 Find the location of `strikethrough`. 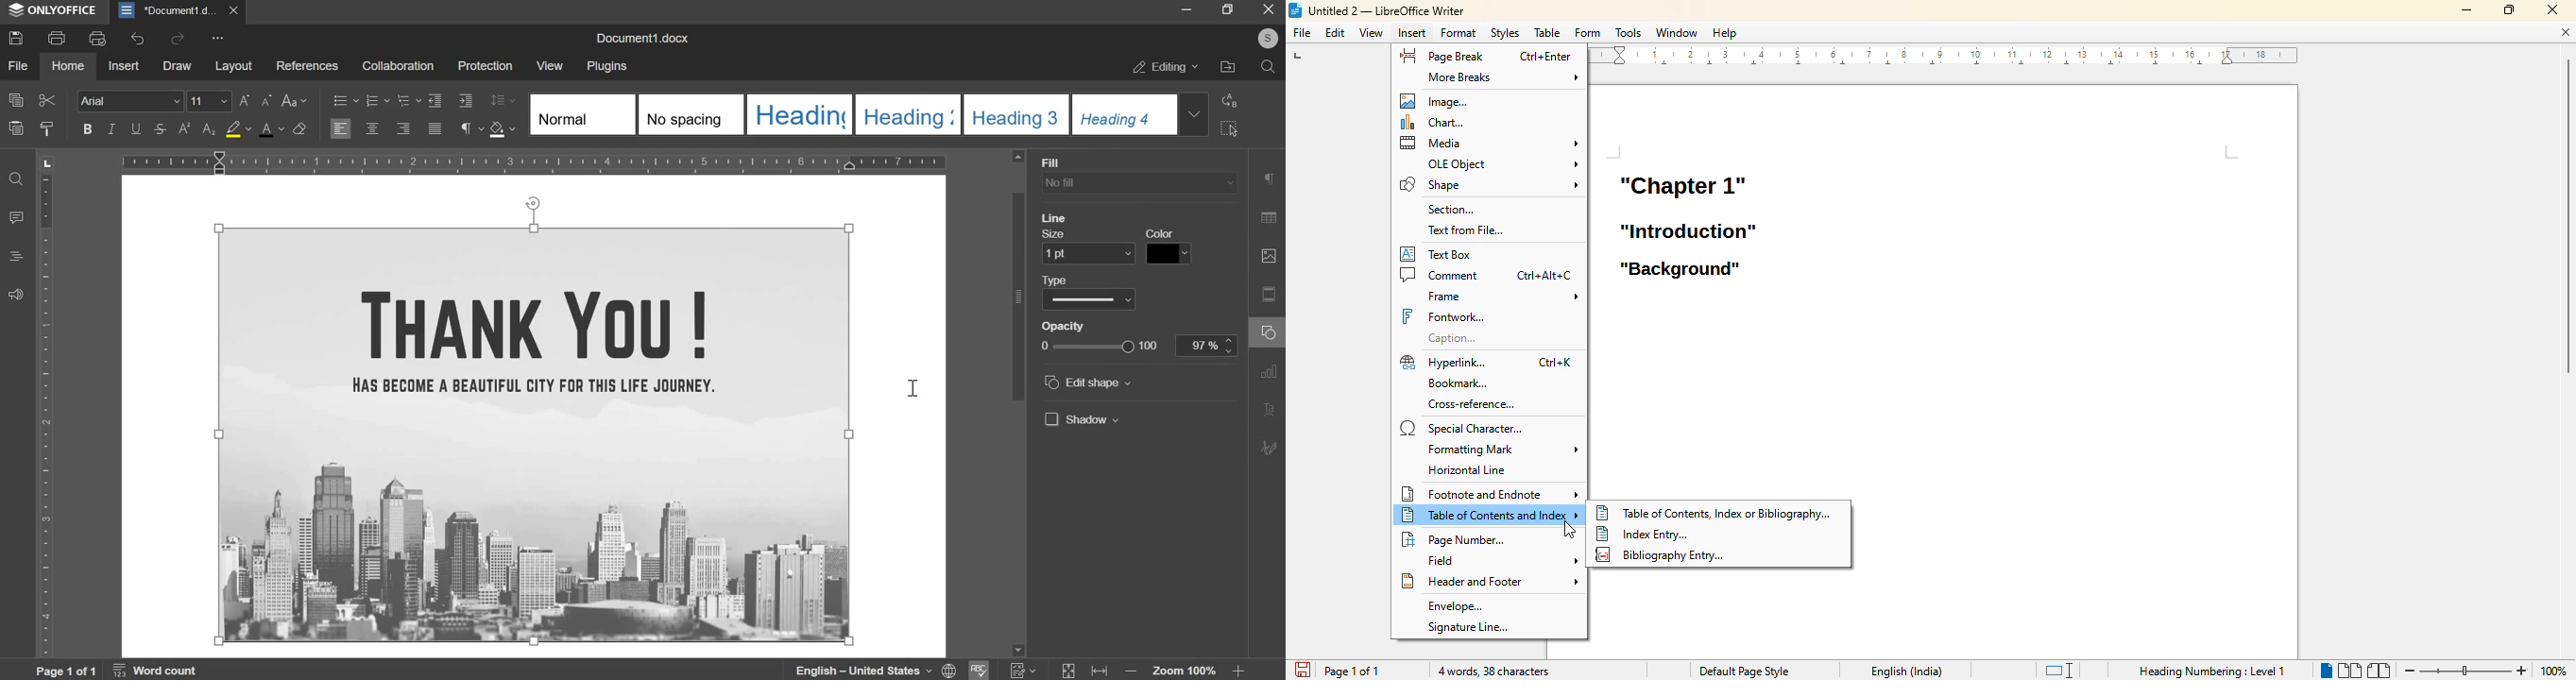

strikethrough is located at coordinates (160, 128).